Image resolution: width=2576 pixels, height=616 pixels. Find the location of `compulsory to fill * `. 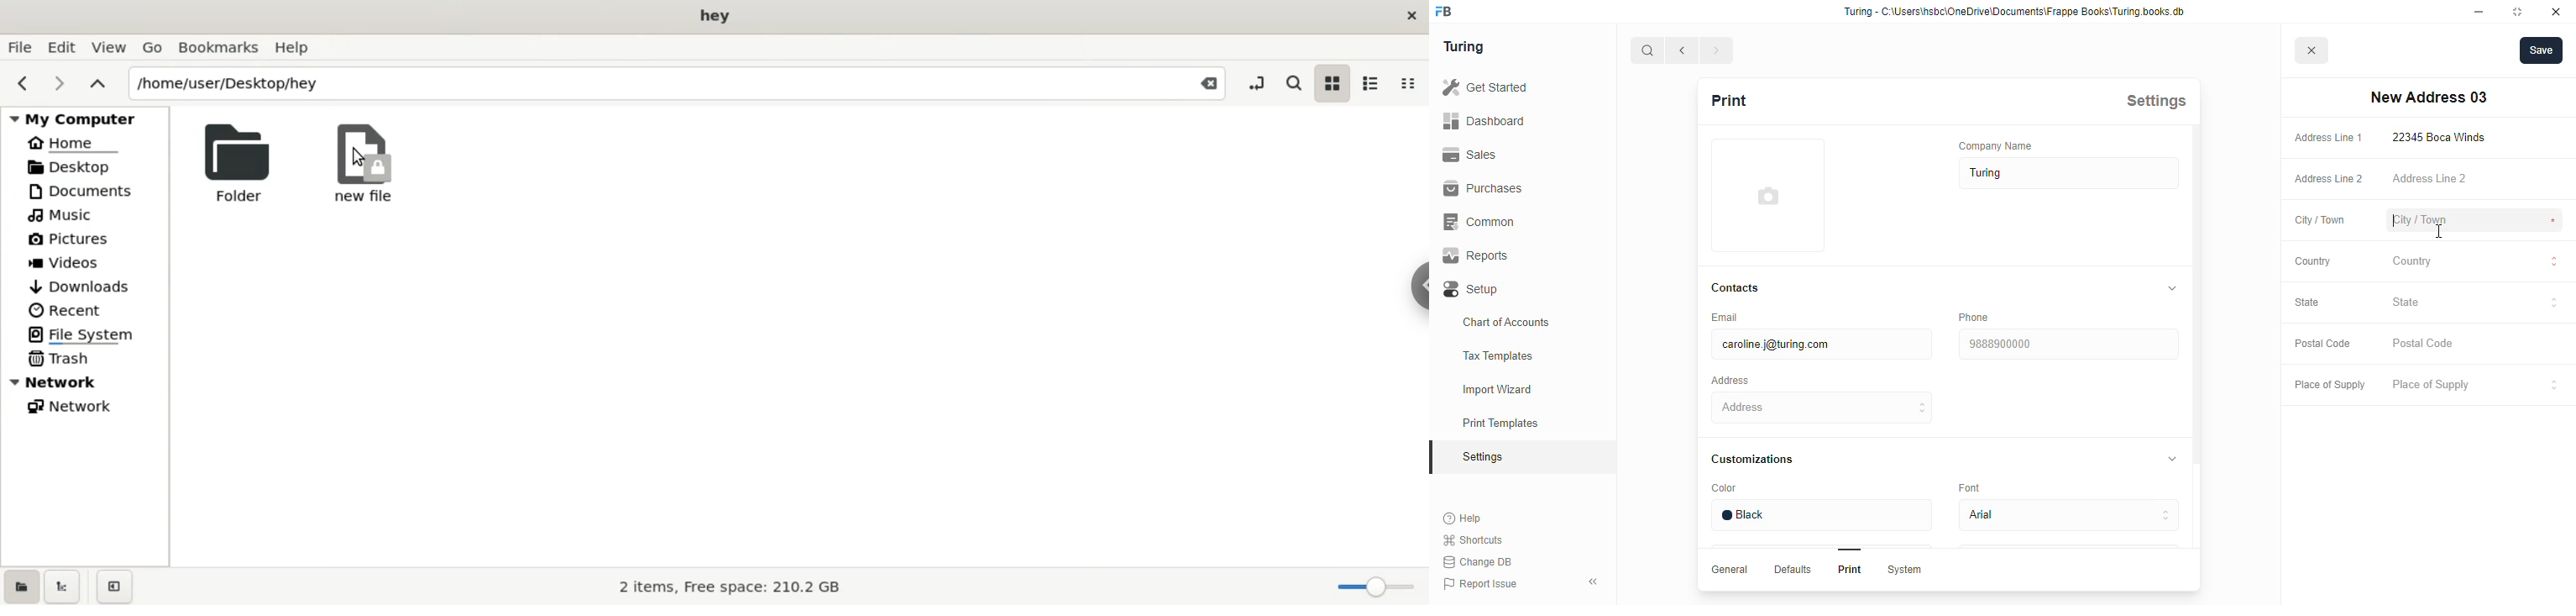

compulsory to fill *  is located at coordinates (2554, 221).